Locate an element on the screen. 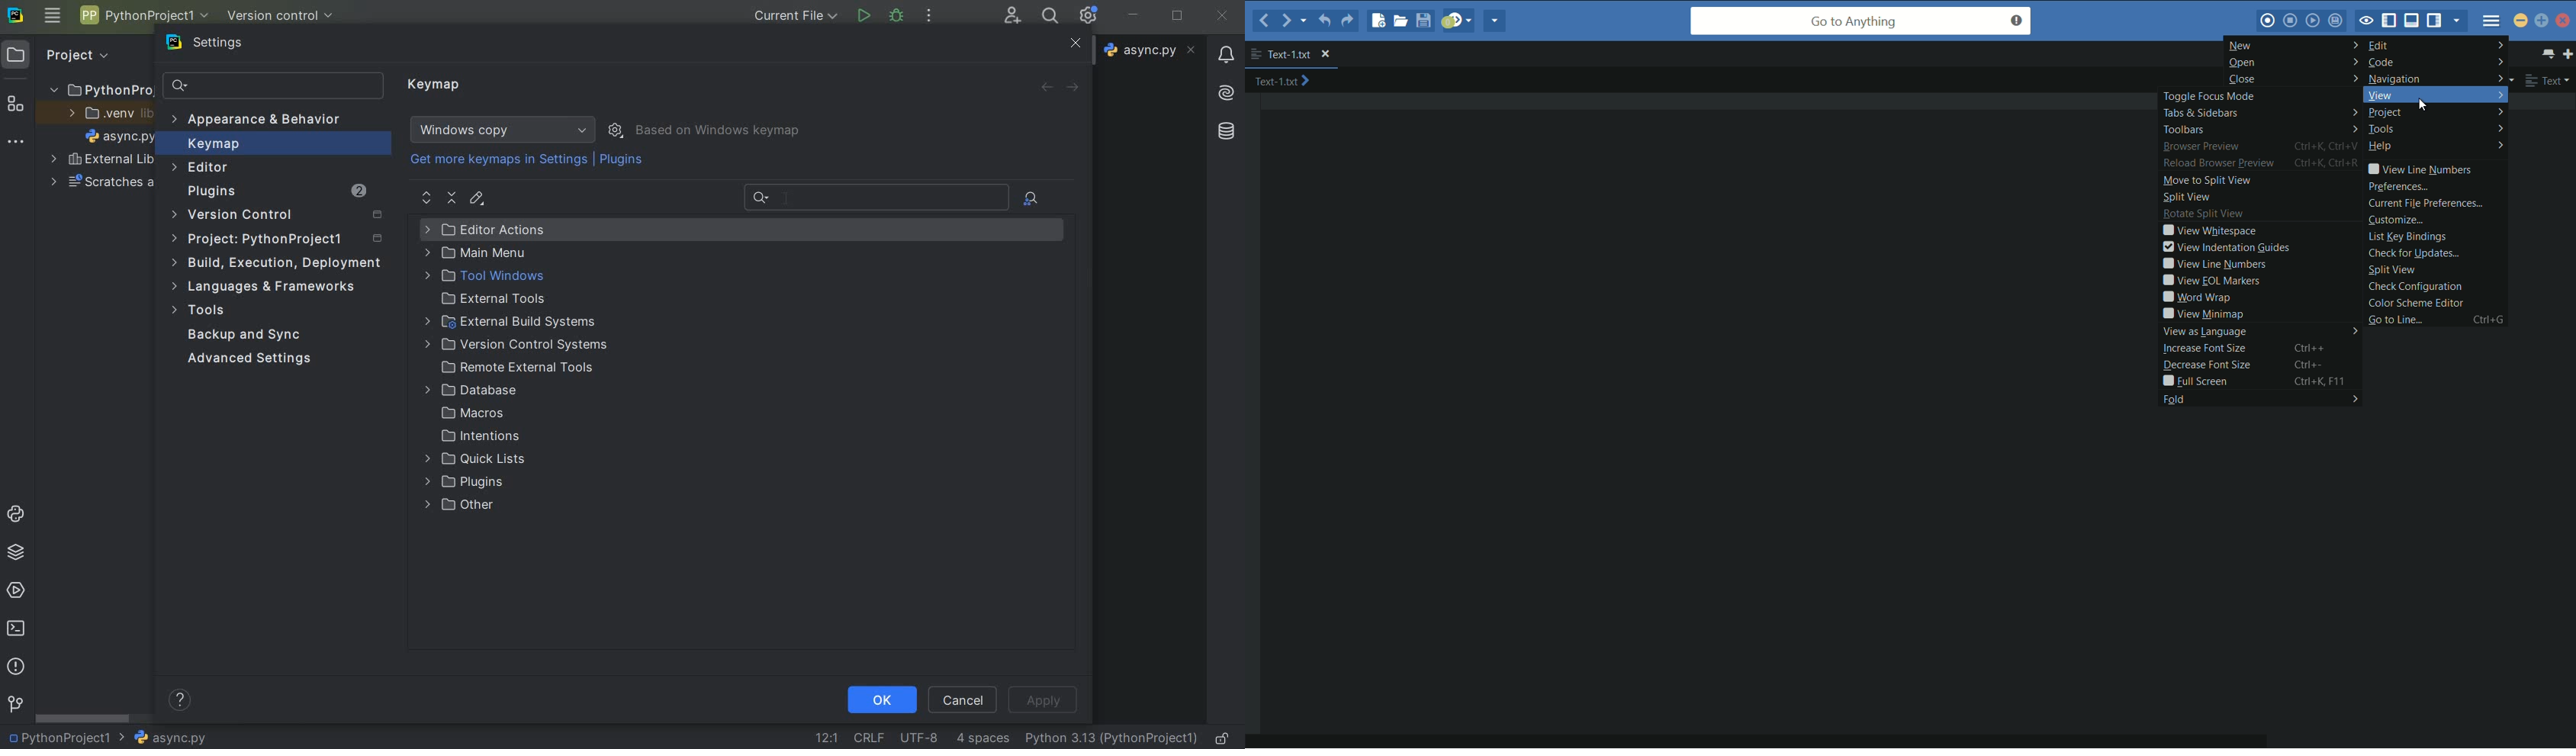  toolbars is located at coordinates (2258, 128).